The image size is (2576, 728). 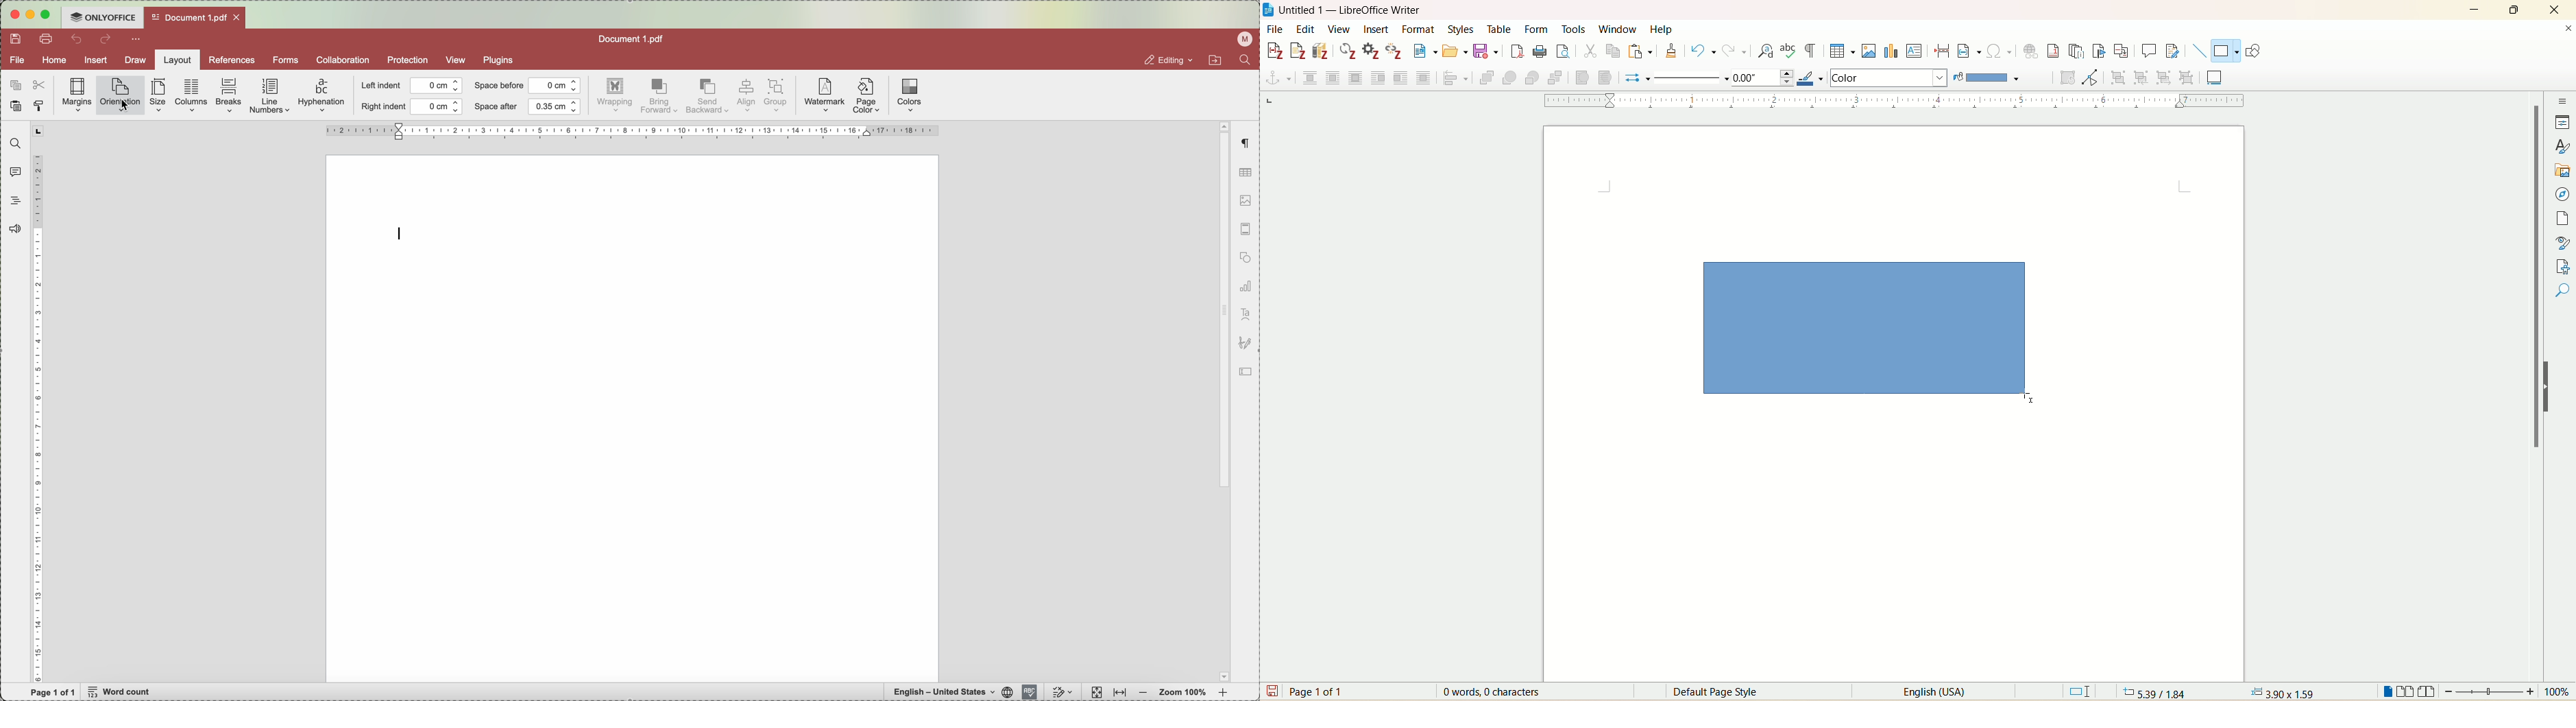 I want to click on find, so click(x=13, y=143).